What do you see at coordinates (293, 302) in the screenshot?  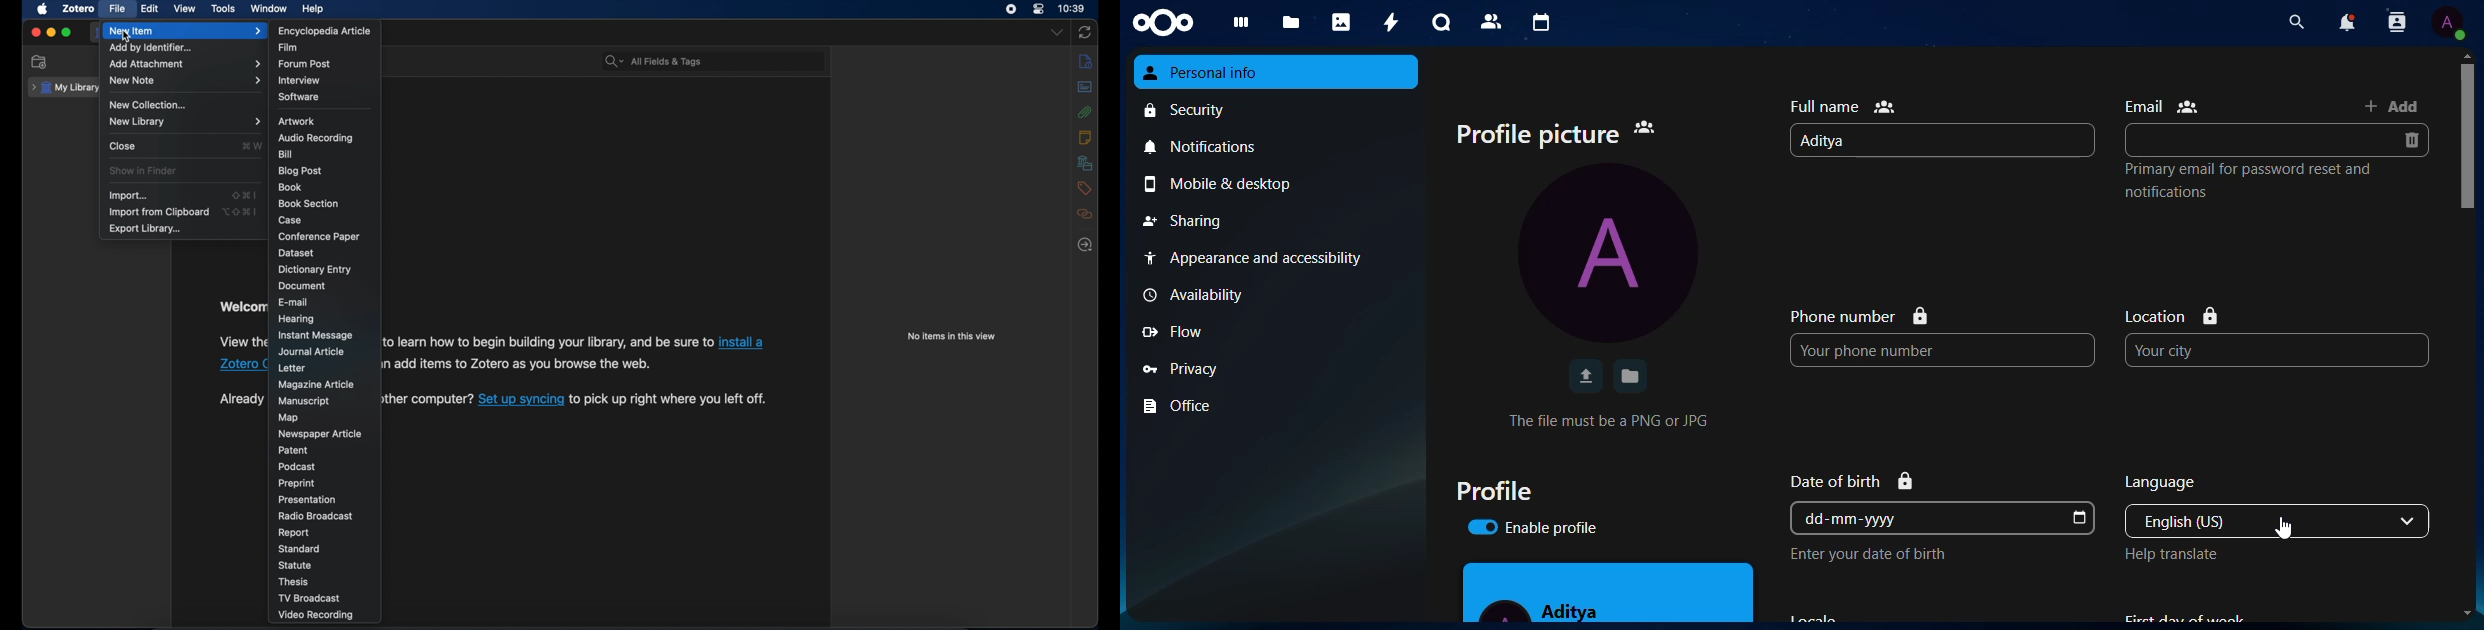 I see `e-mail` at bounding box center [293, 302].